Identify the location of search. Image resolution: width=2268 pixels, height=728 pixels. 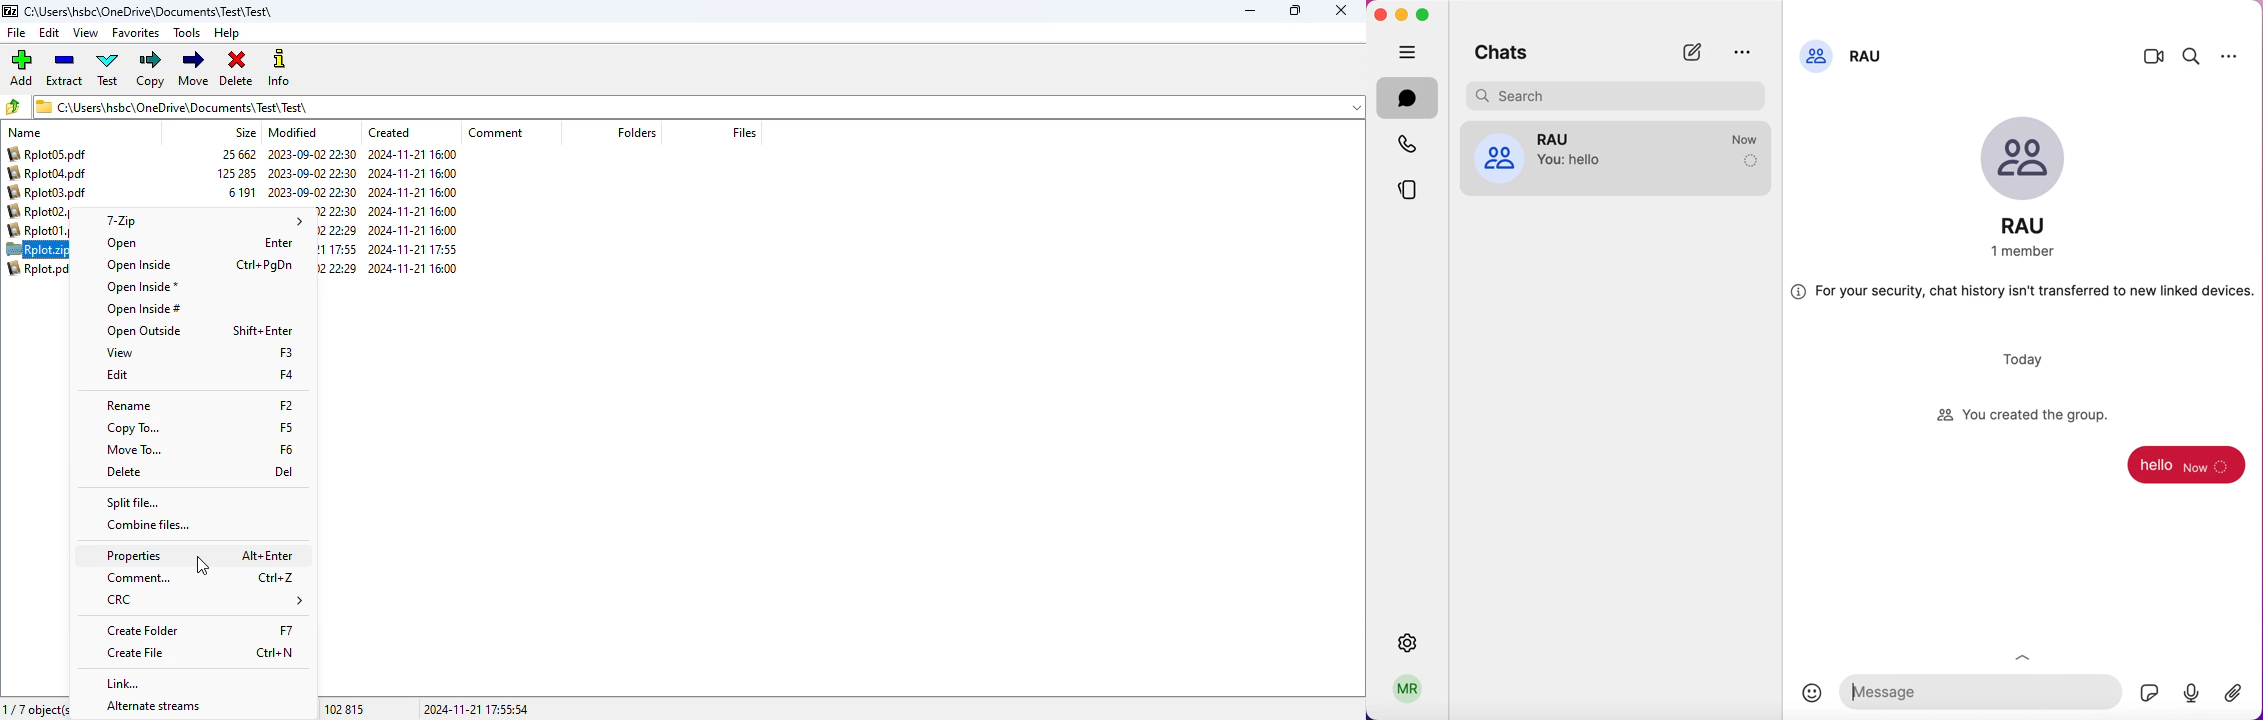
(2192, 55).